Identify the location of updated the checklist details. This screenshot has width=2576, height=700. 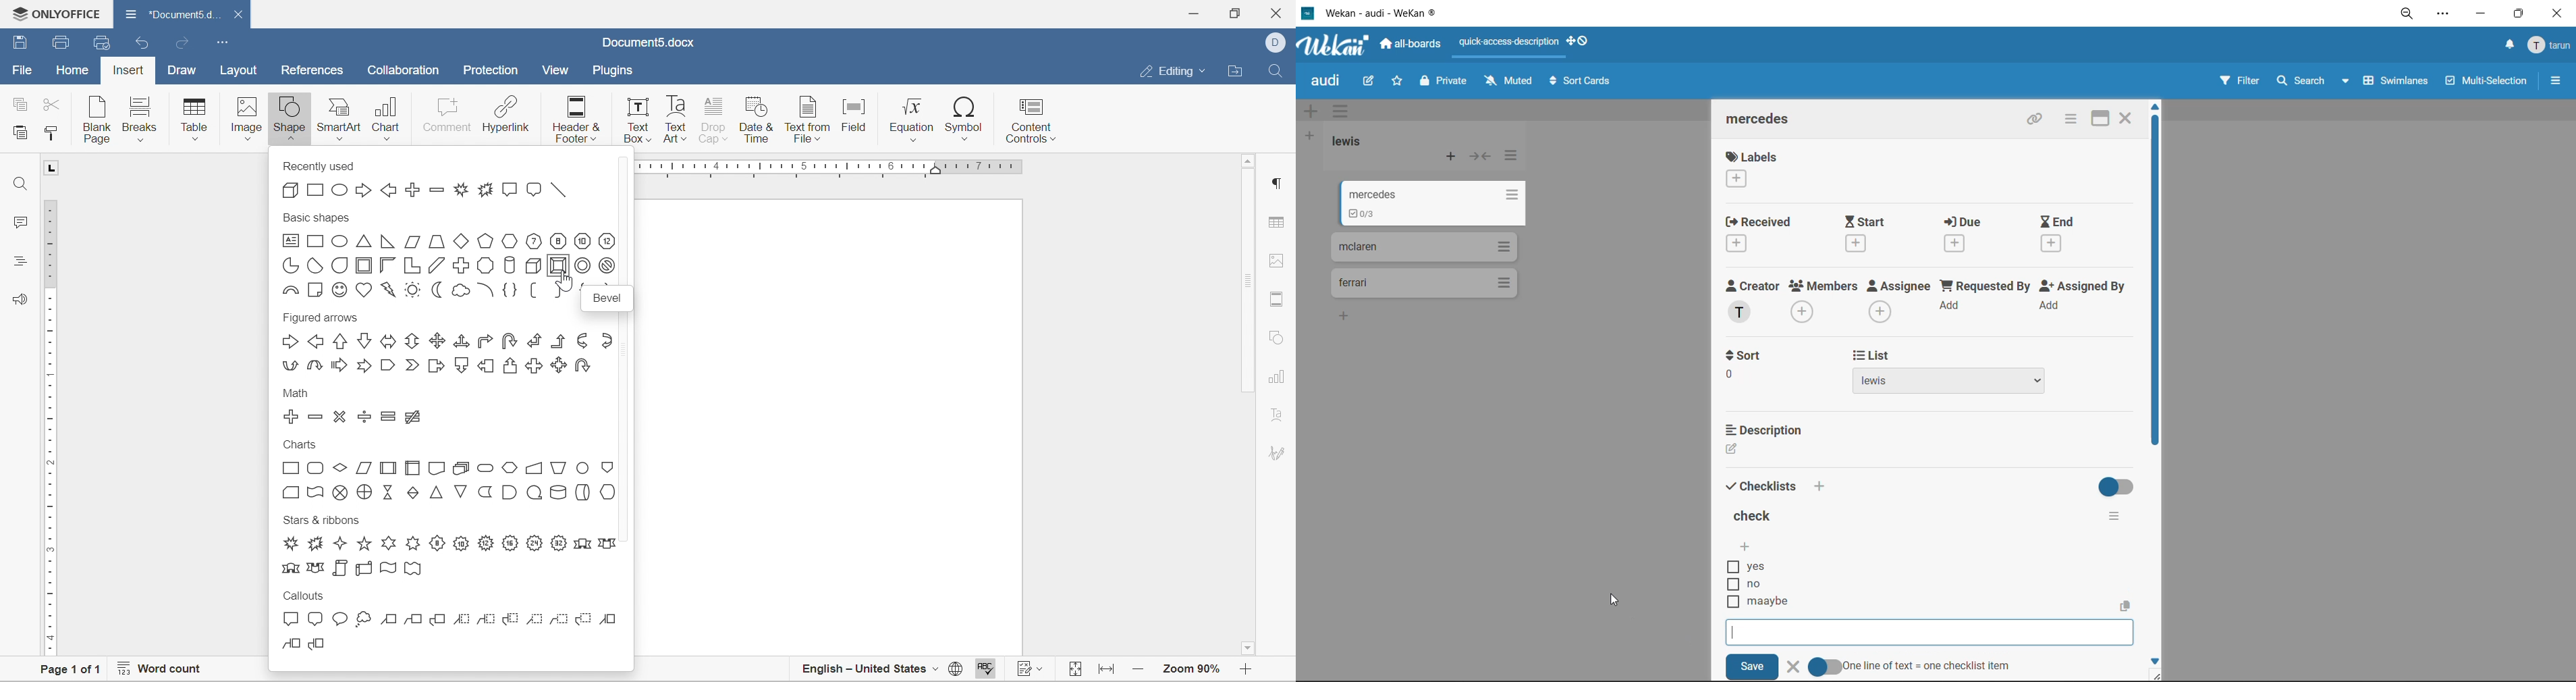
(1364, 214).